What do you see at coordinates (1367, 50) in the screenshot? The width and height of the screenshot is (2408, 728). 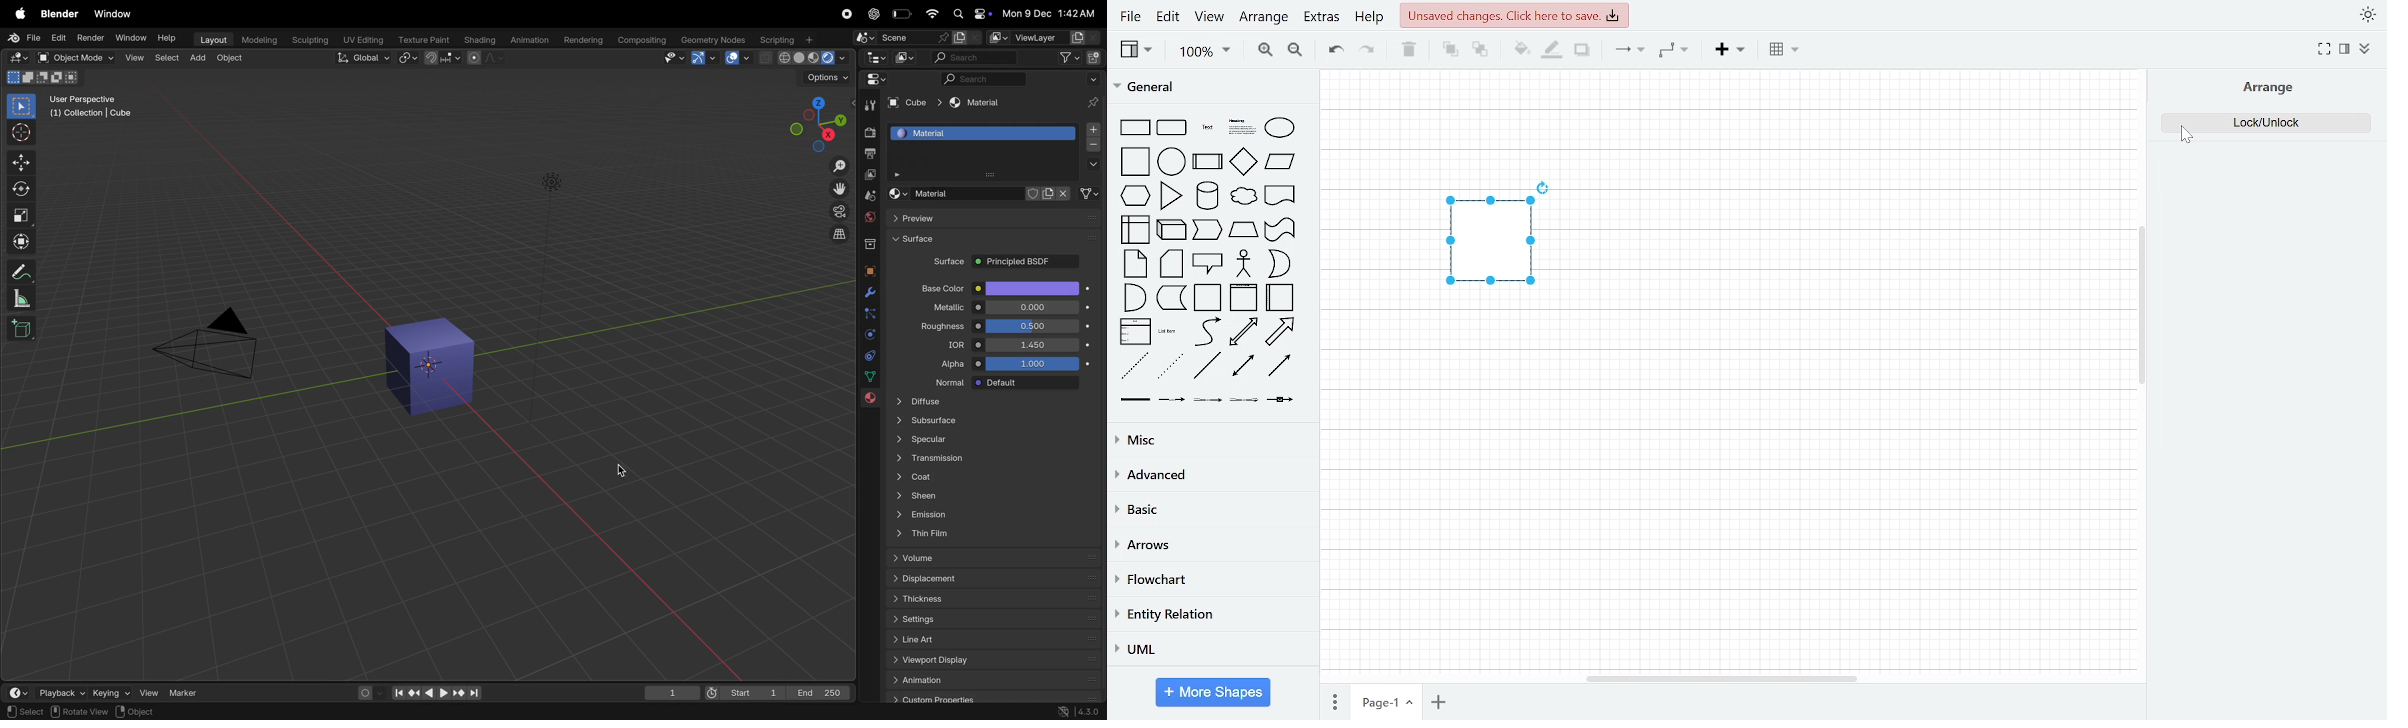 I see `redo` at bounding box center [1367, 50].